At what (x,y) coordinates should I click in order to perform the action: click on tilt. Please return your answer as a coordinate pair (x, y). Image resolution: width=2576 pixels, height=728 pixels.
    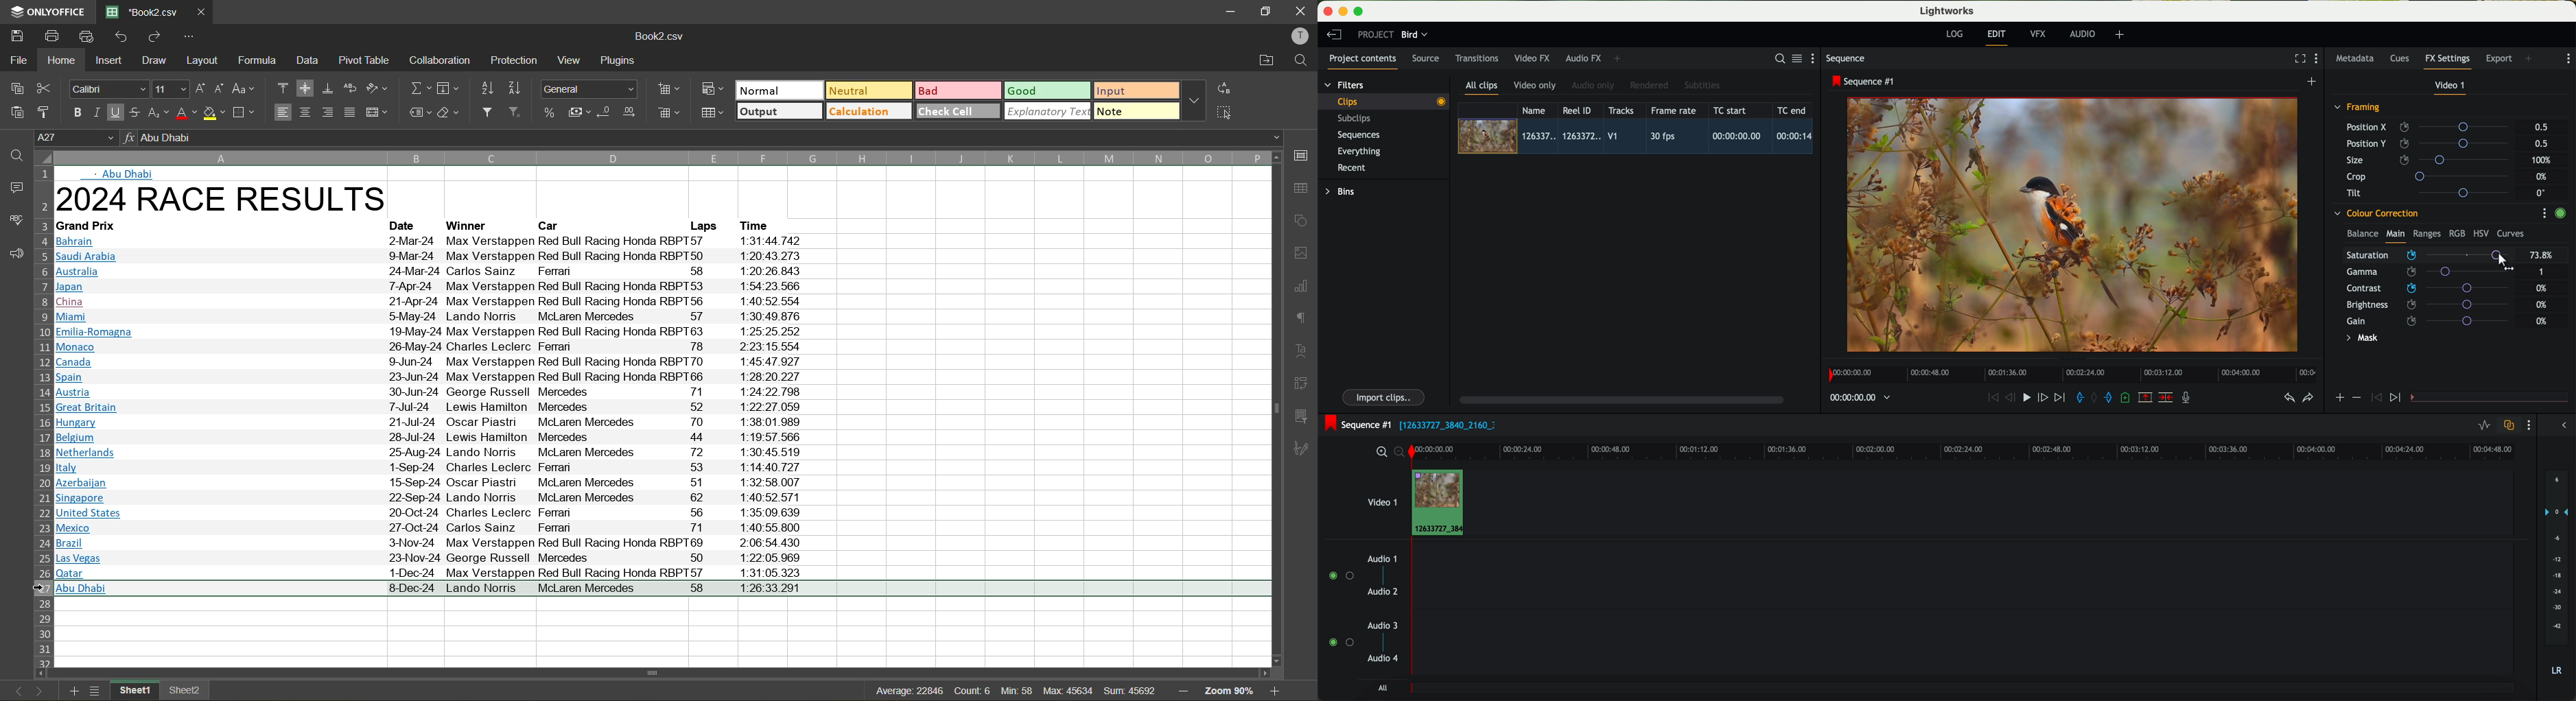
    Looking at the image, I should click on (2432, 192).